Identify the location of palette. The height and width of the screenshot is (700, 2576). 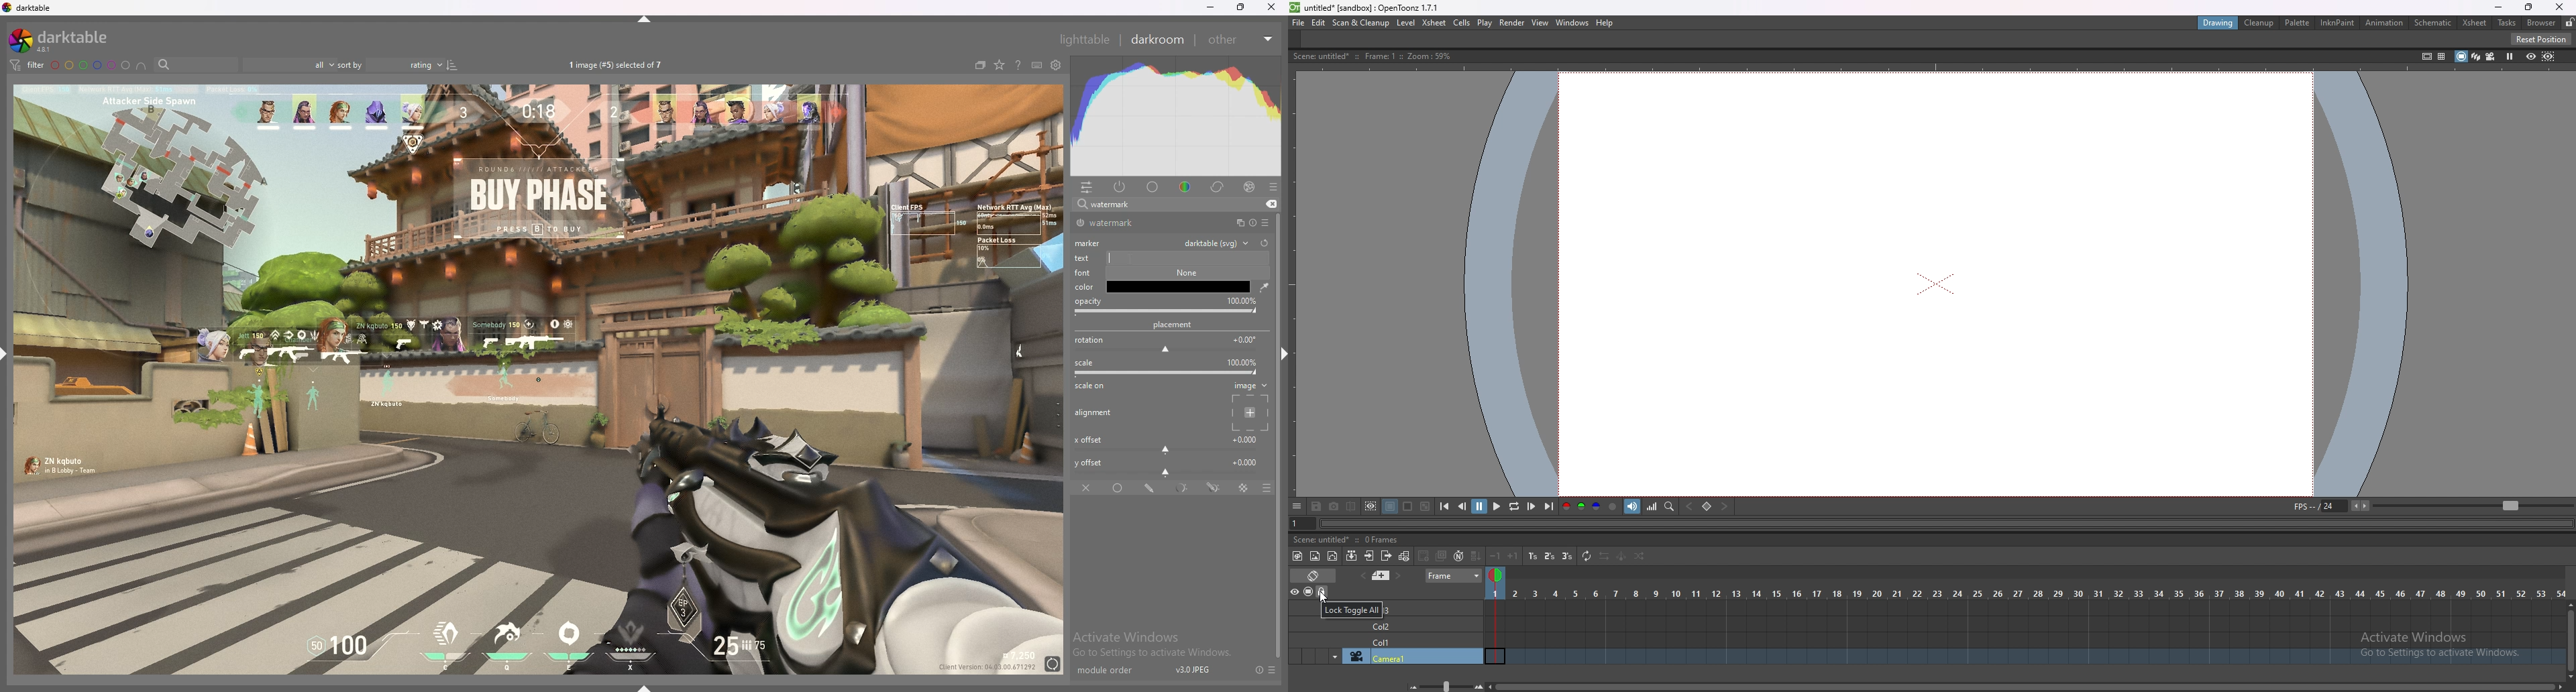
(2298, 22).